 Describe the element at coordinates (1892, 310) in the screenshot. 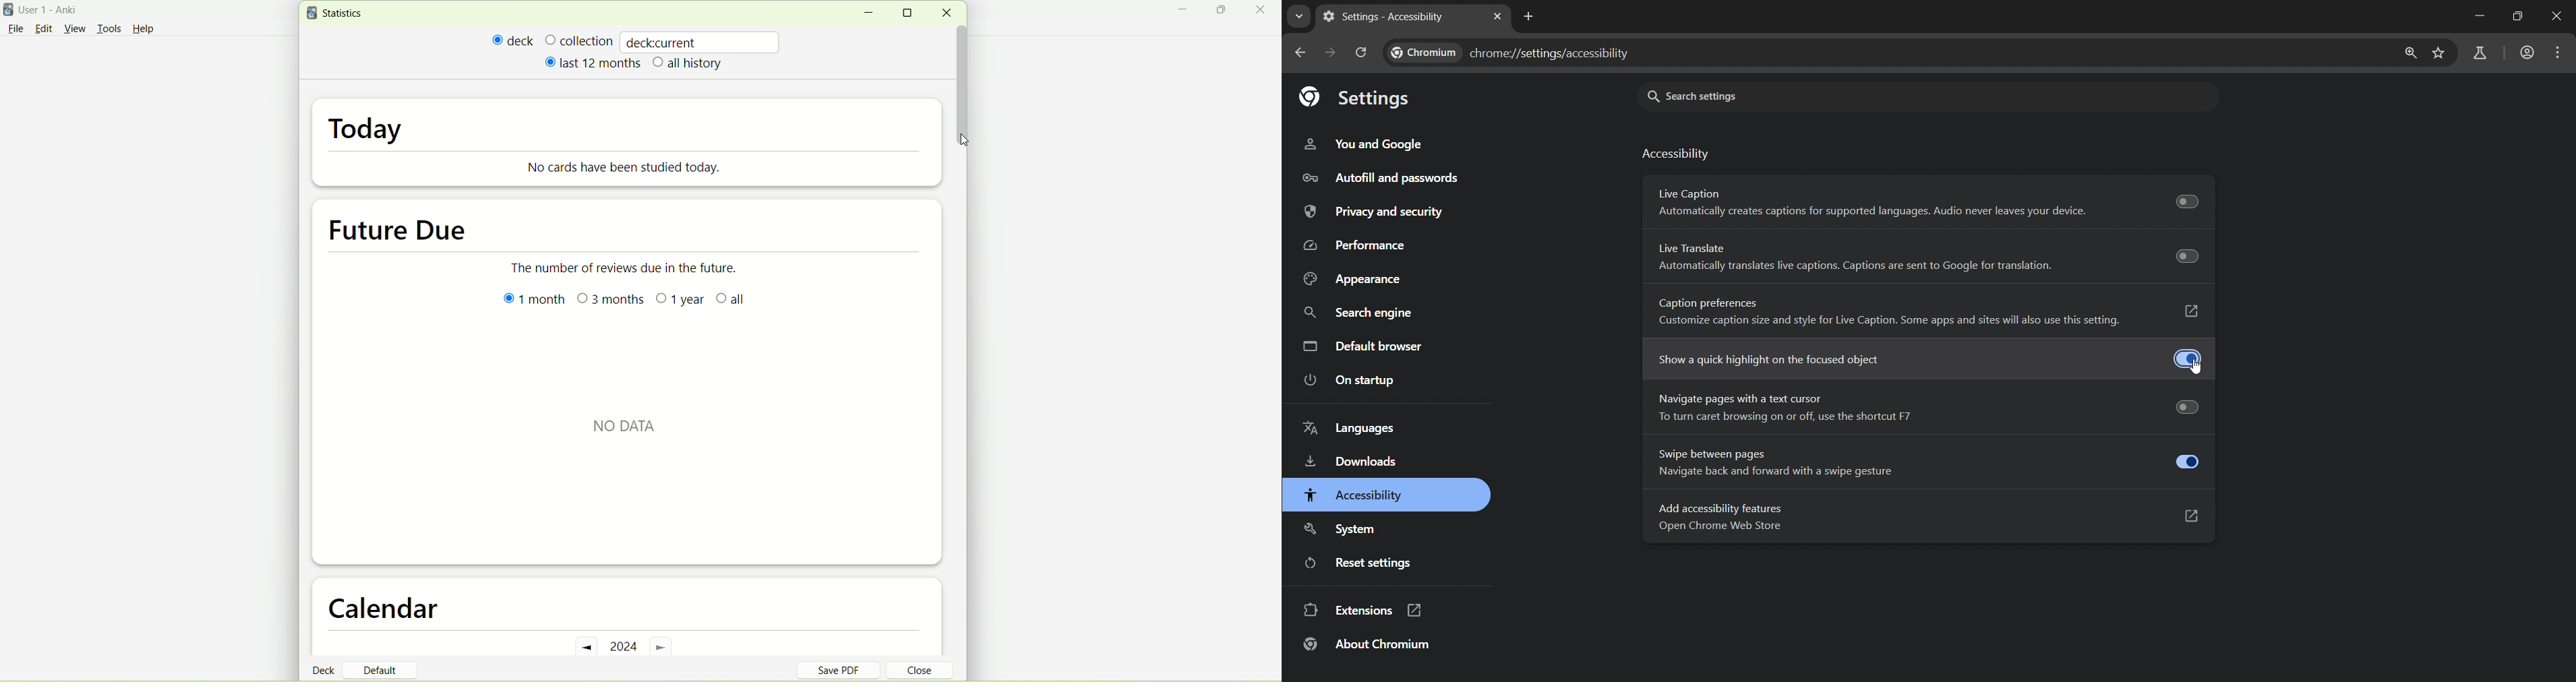

I see `caption preferences` at that location.